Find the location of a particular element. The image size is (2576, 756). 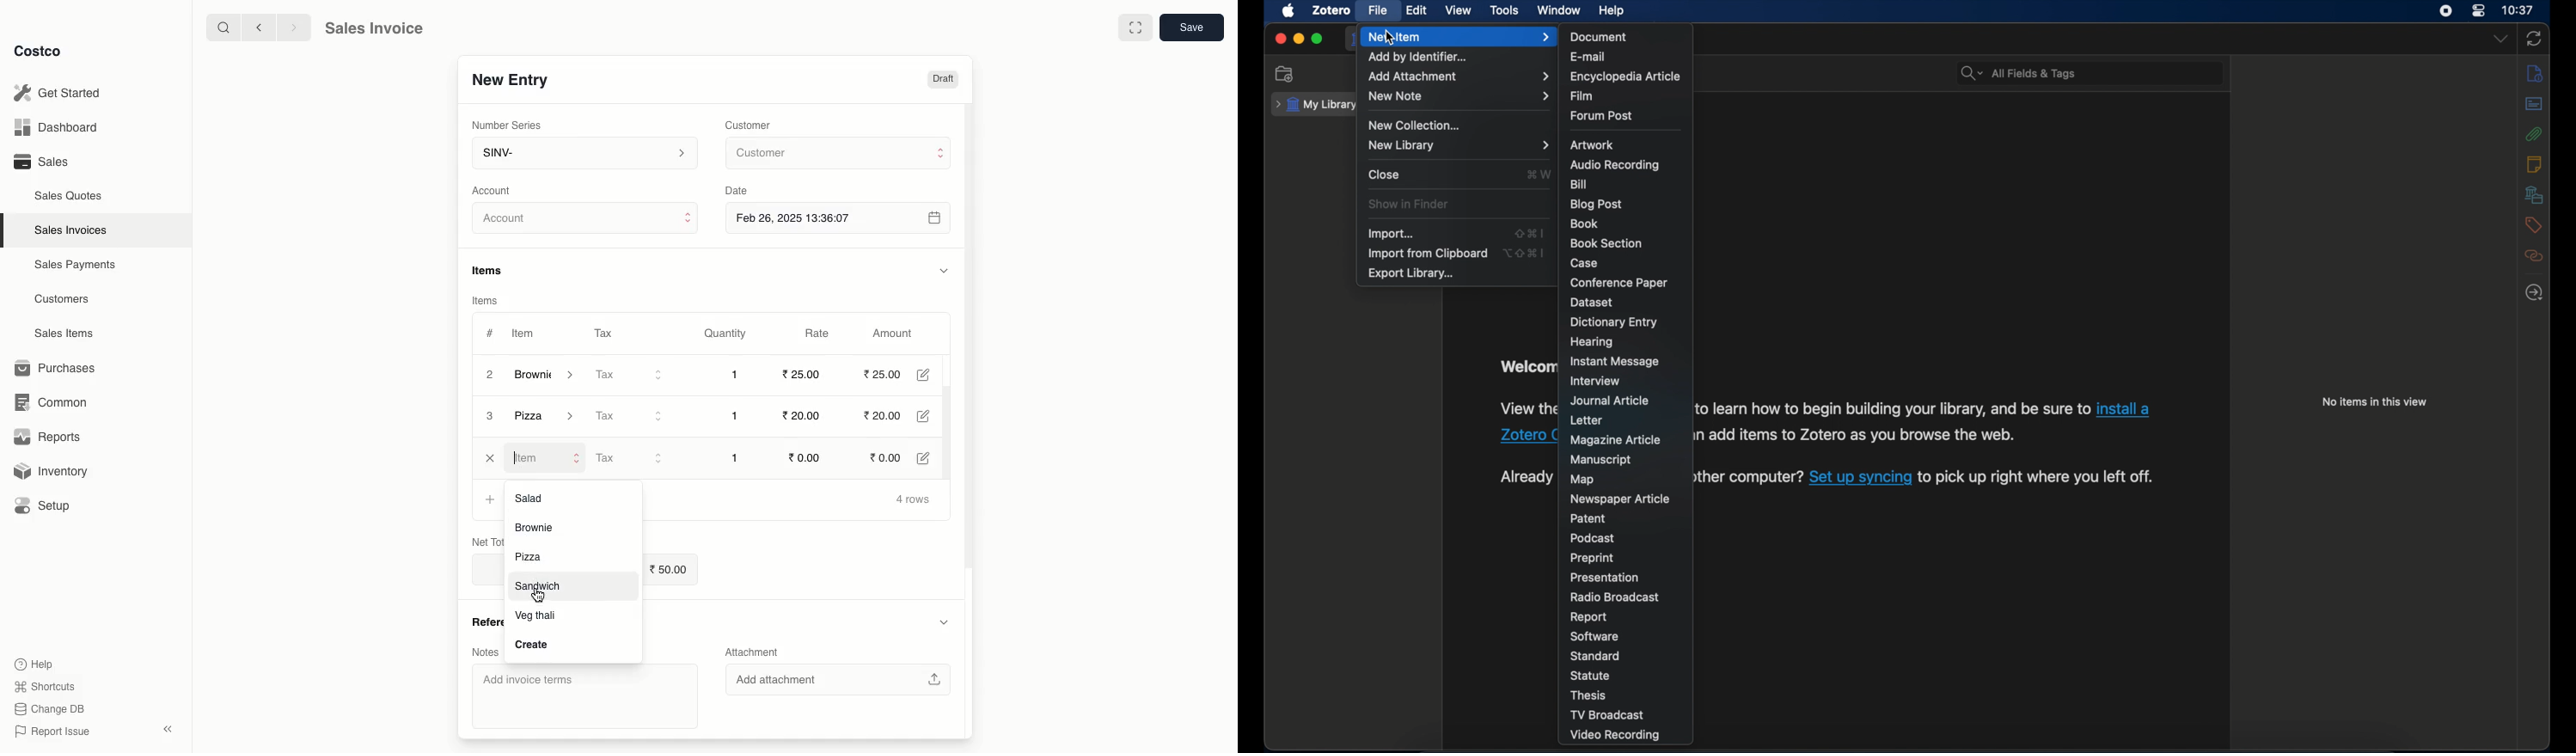

Sales Invoices is located at coordinates (71, 230).